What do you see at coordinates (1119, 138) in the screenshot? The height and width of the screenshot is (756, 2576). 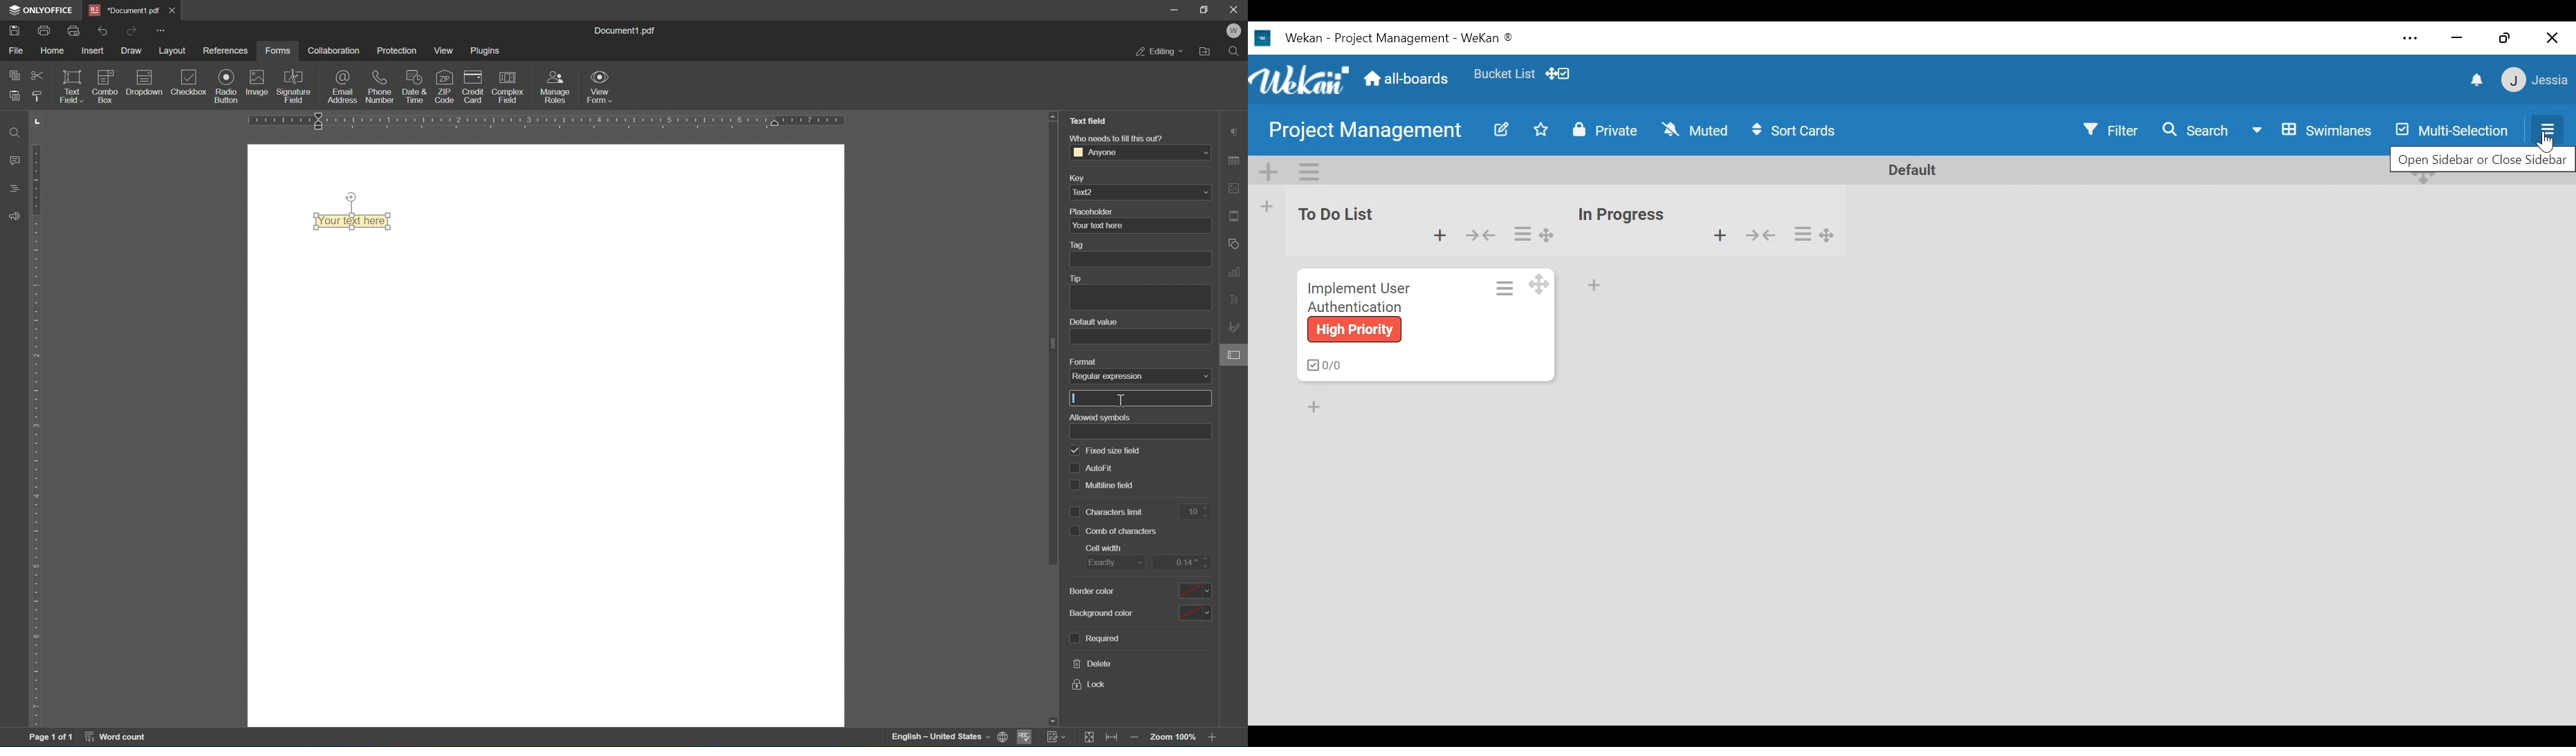 I see `who needs to fill this out?` at bounding box center [1119, 138].